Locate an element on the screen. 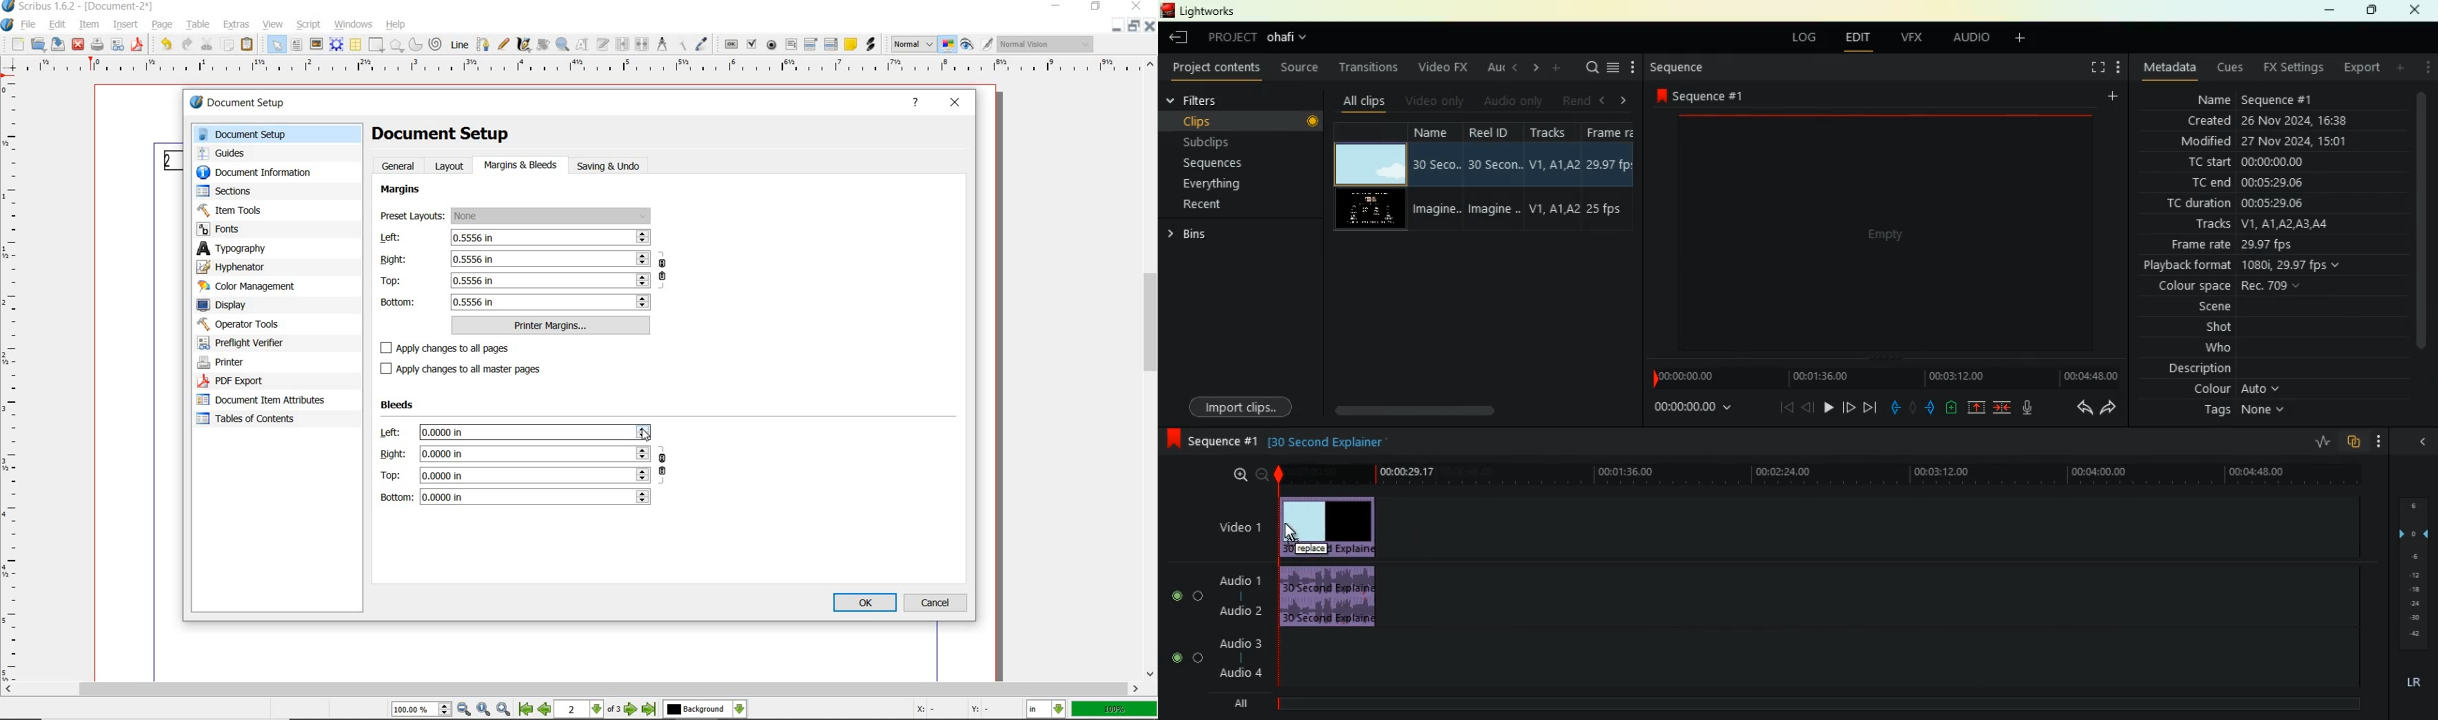 This screenshot has height=728, width=2464. video is located at coordinates (1328, 526).